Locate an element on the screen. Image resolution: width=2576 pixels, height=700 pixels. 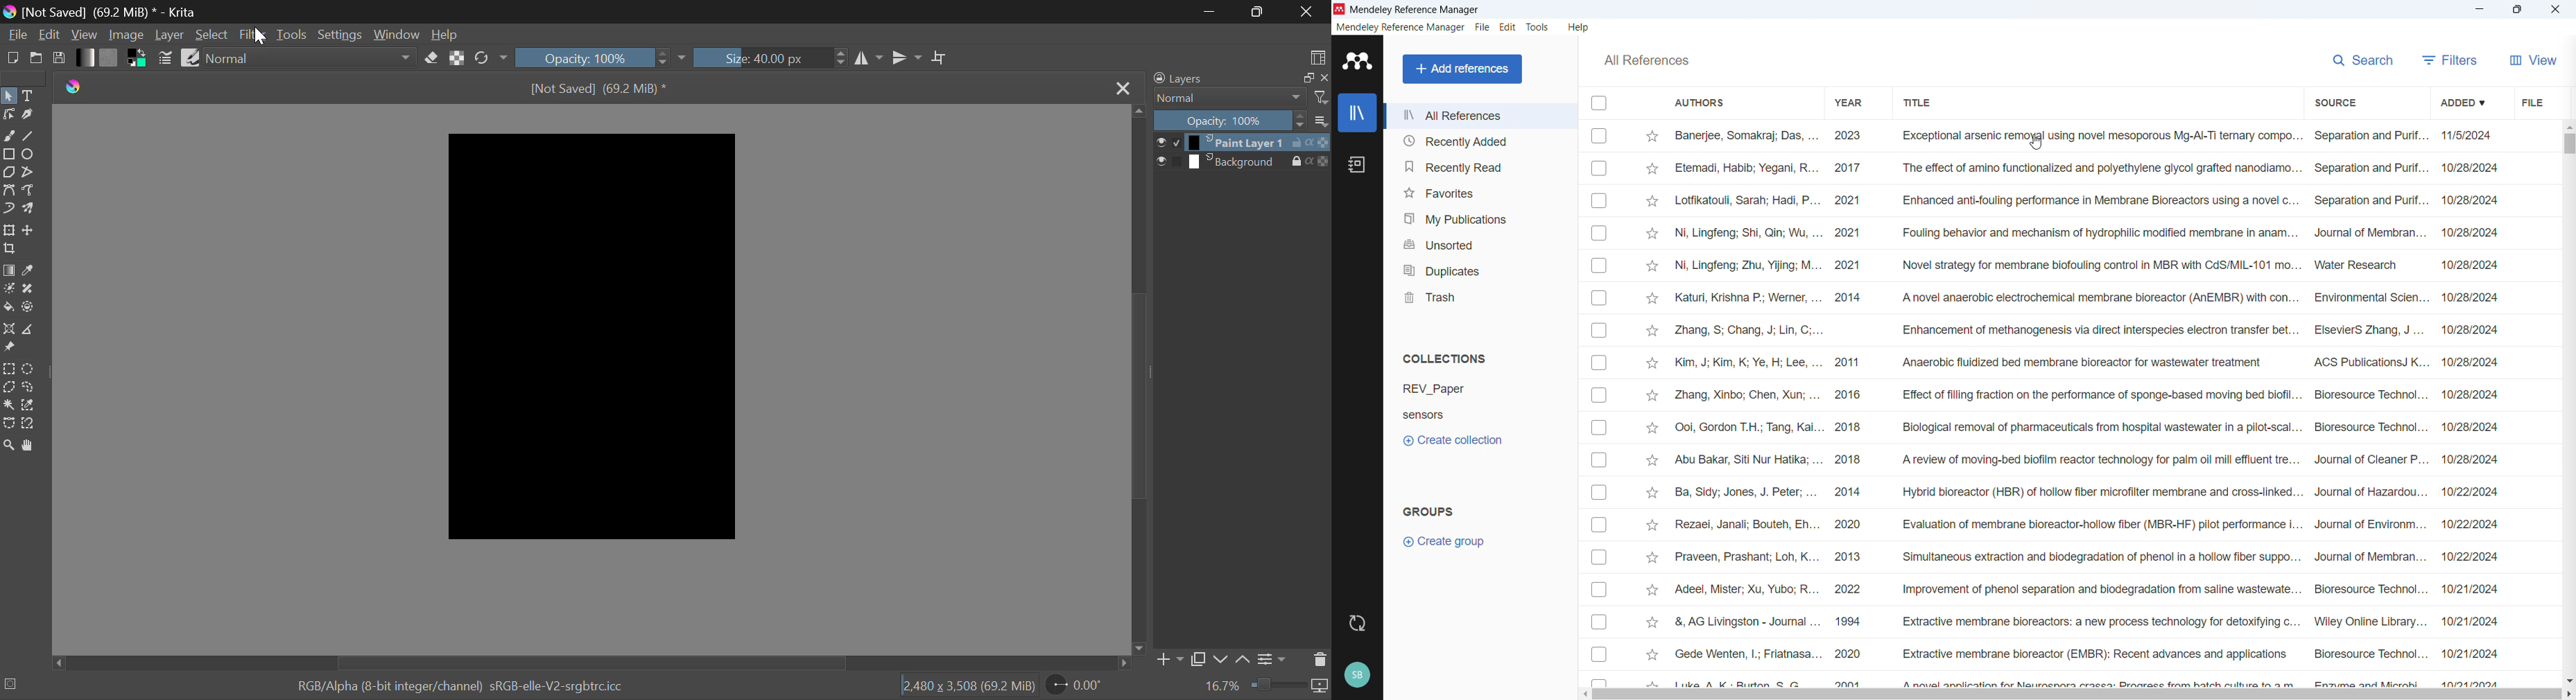
environmental science is located at coordinates (2368, 300).